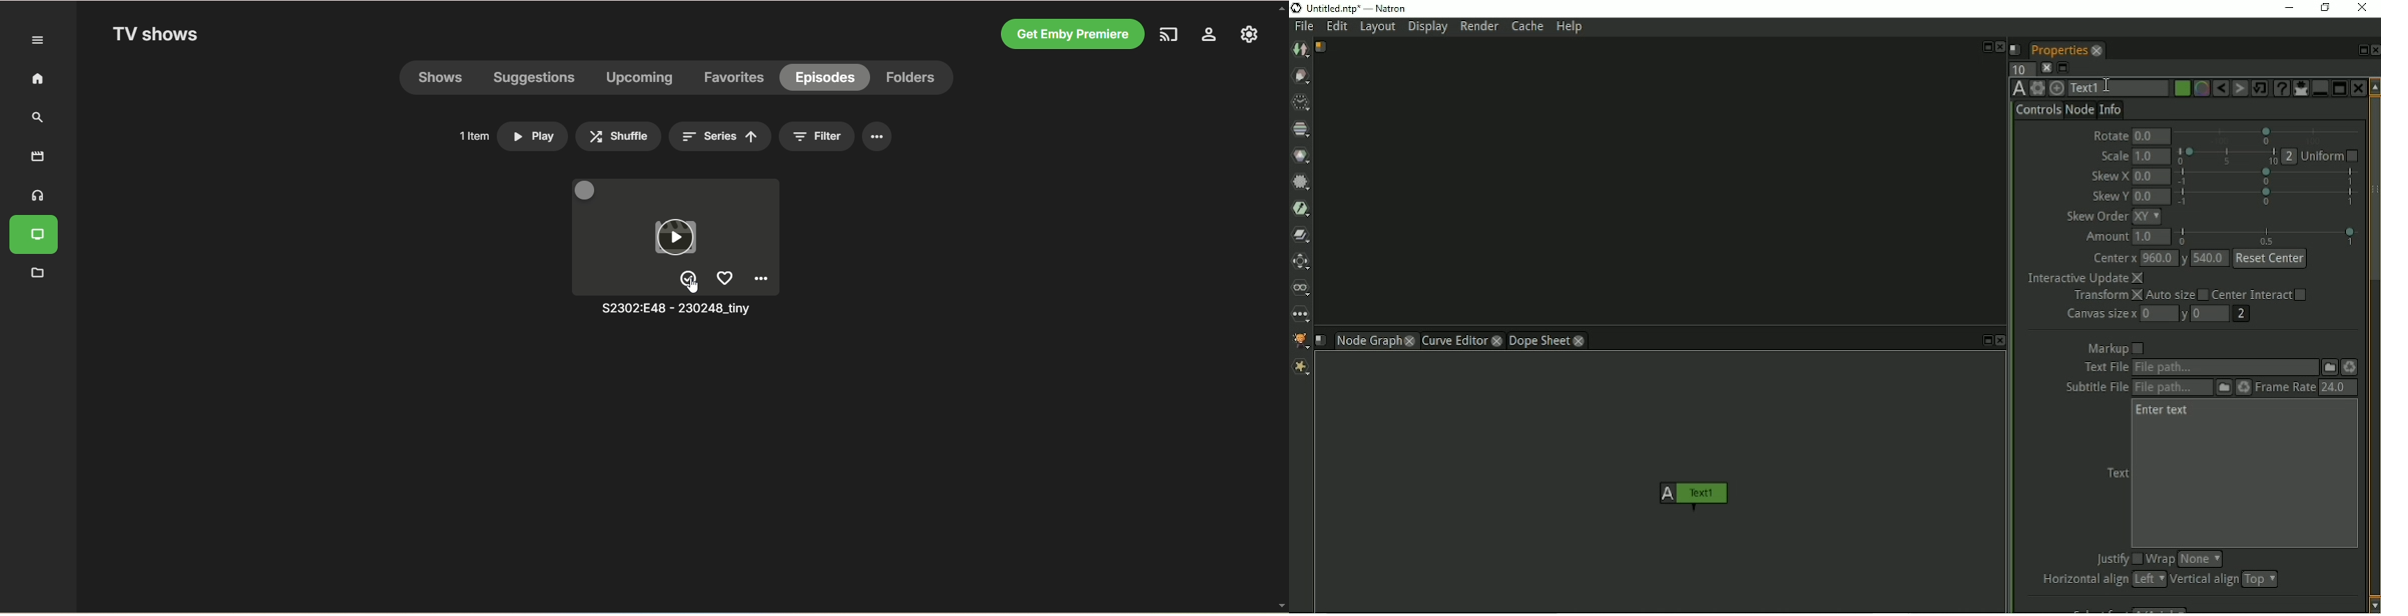 Image resolution: width=2408 pixels, height=616 pixels. I want to click on 1.0, so click(2152, 237).